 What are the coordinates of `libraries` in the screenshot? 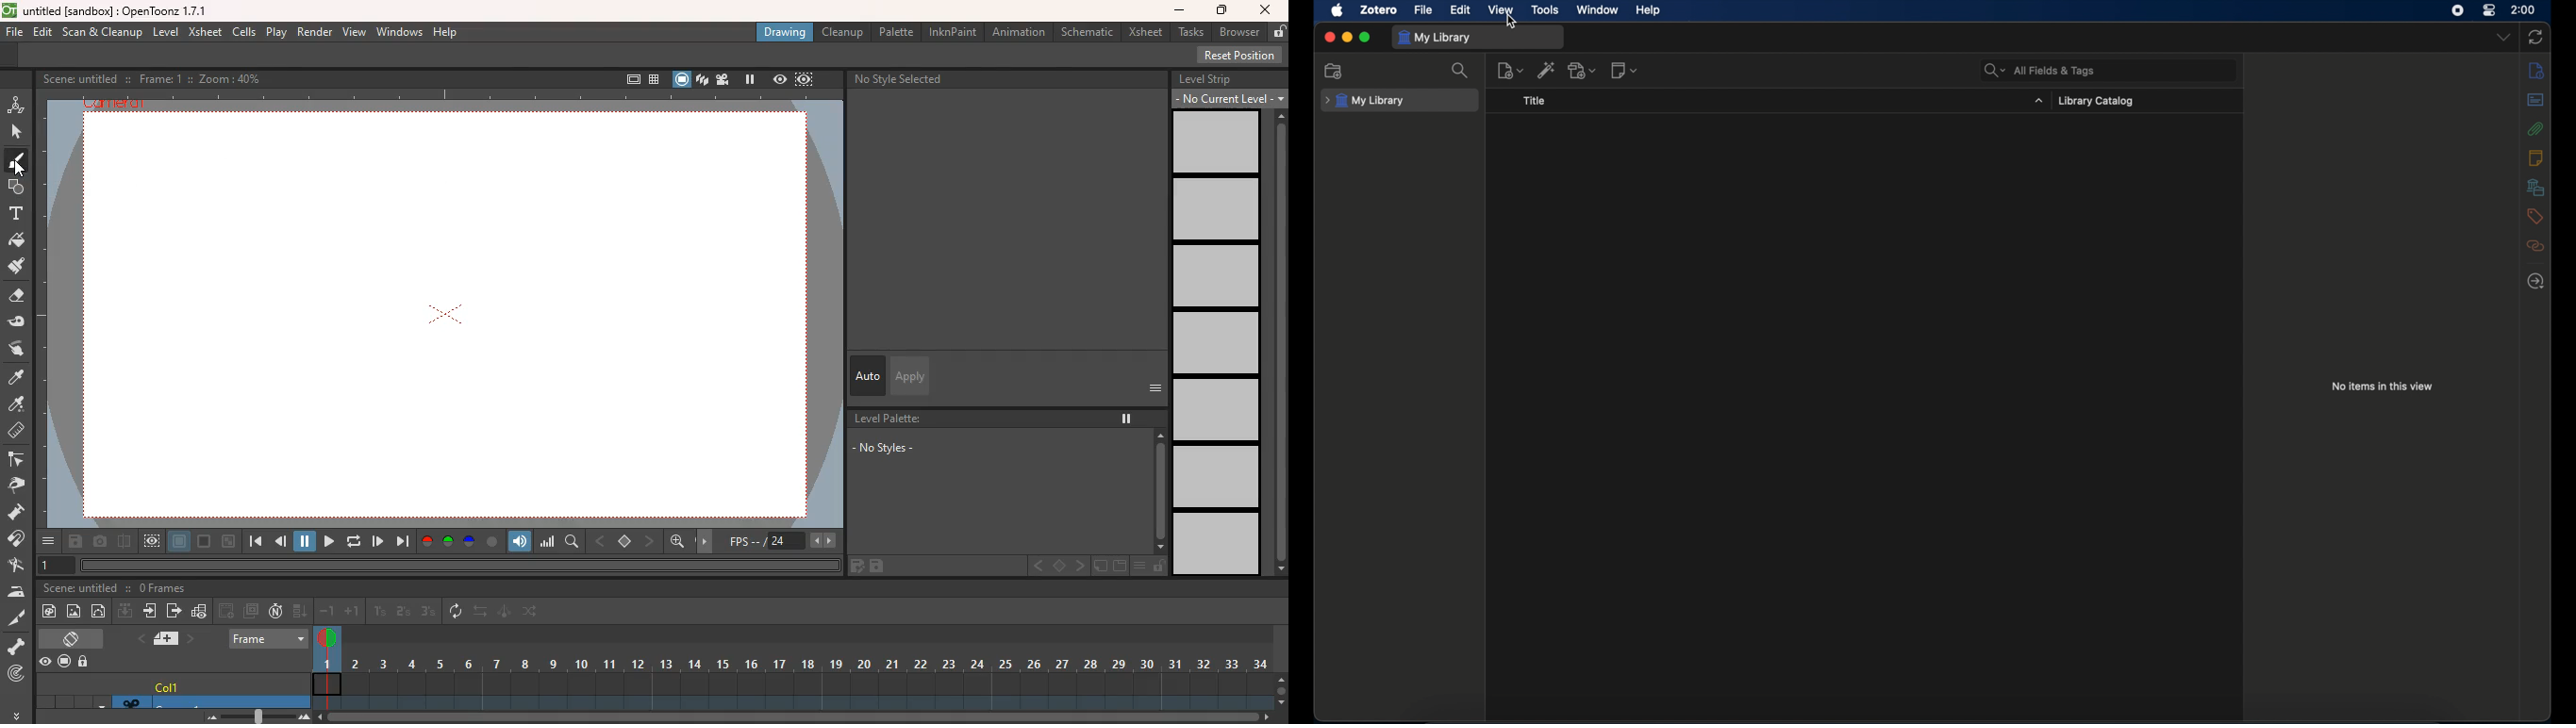 It's located at (2537, 188).